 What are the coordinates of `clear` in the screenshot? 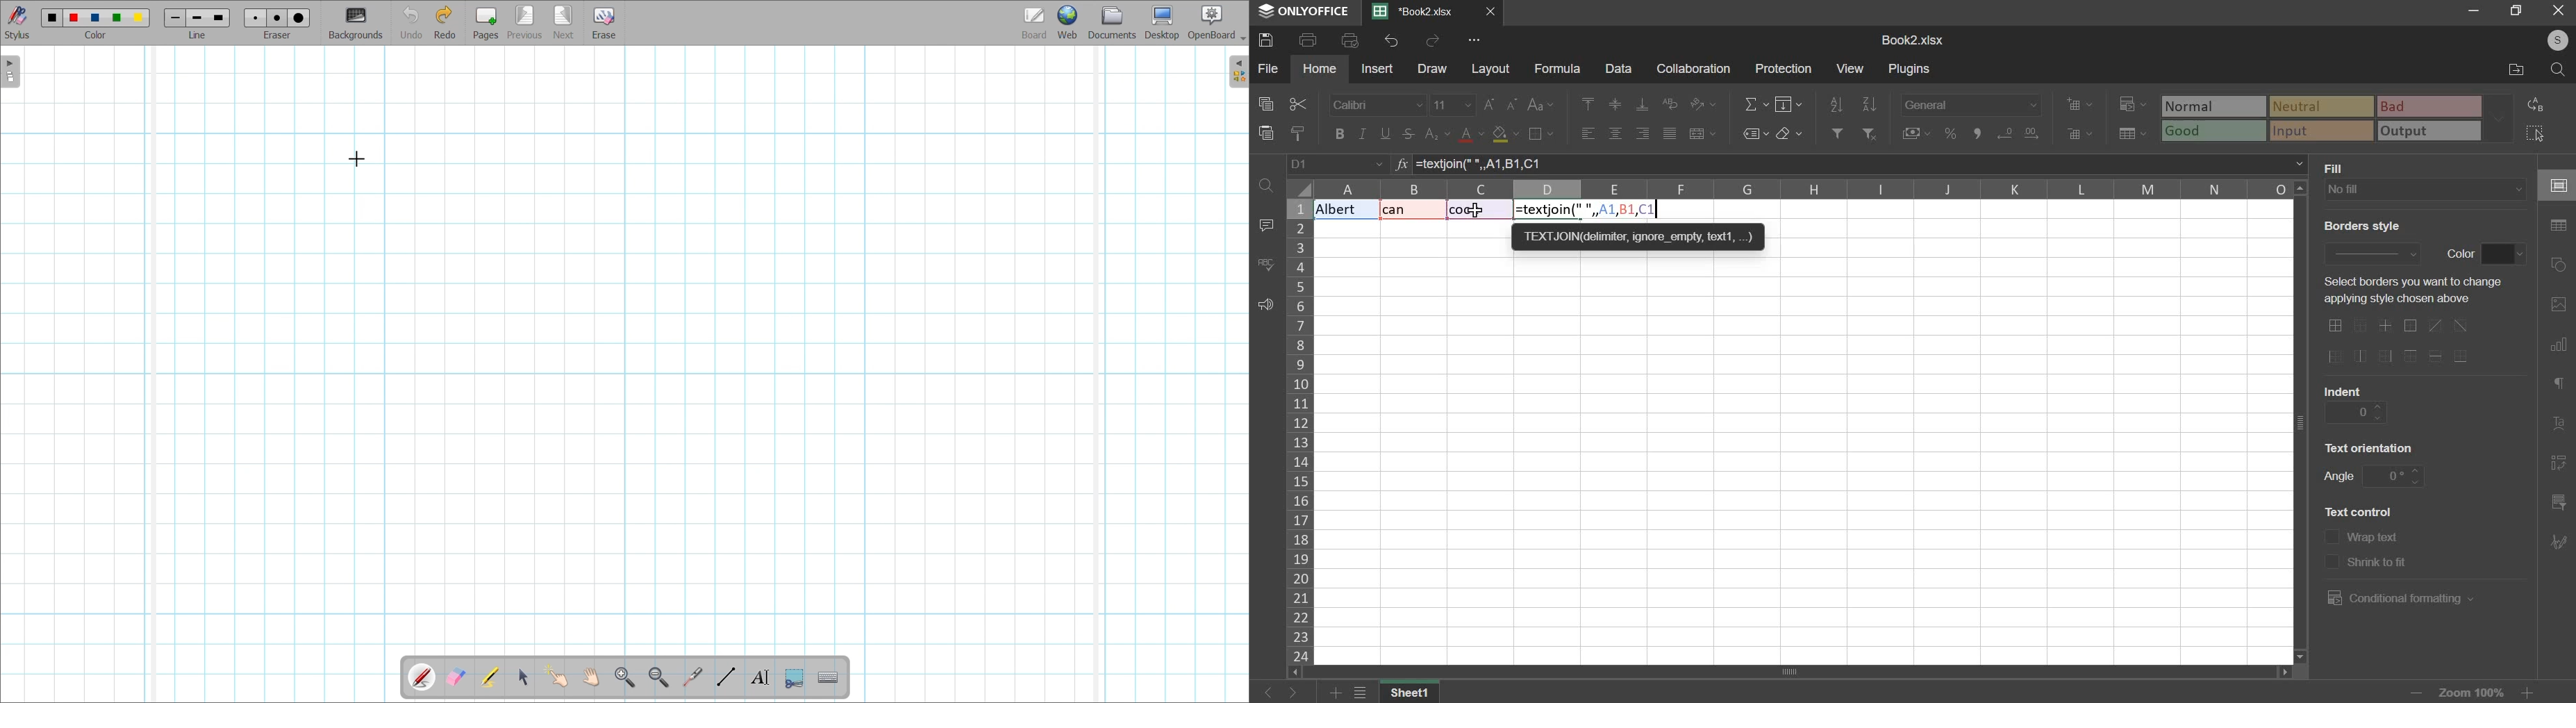 It's located at (1789, 133).